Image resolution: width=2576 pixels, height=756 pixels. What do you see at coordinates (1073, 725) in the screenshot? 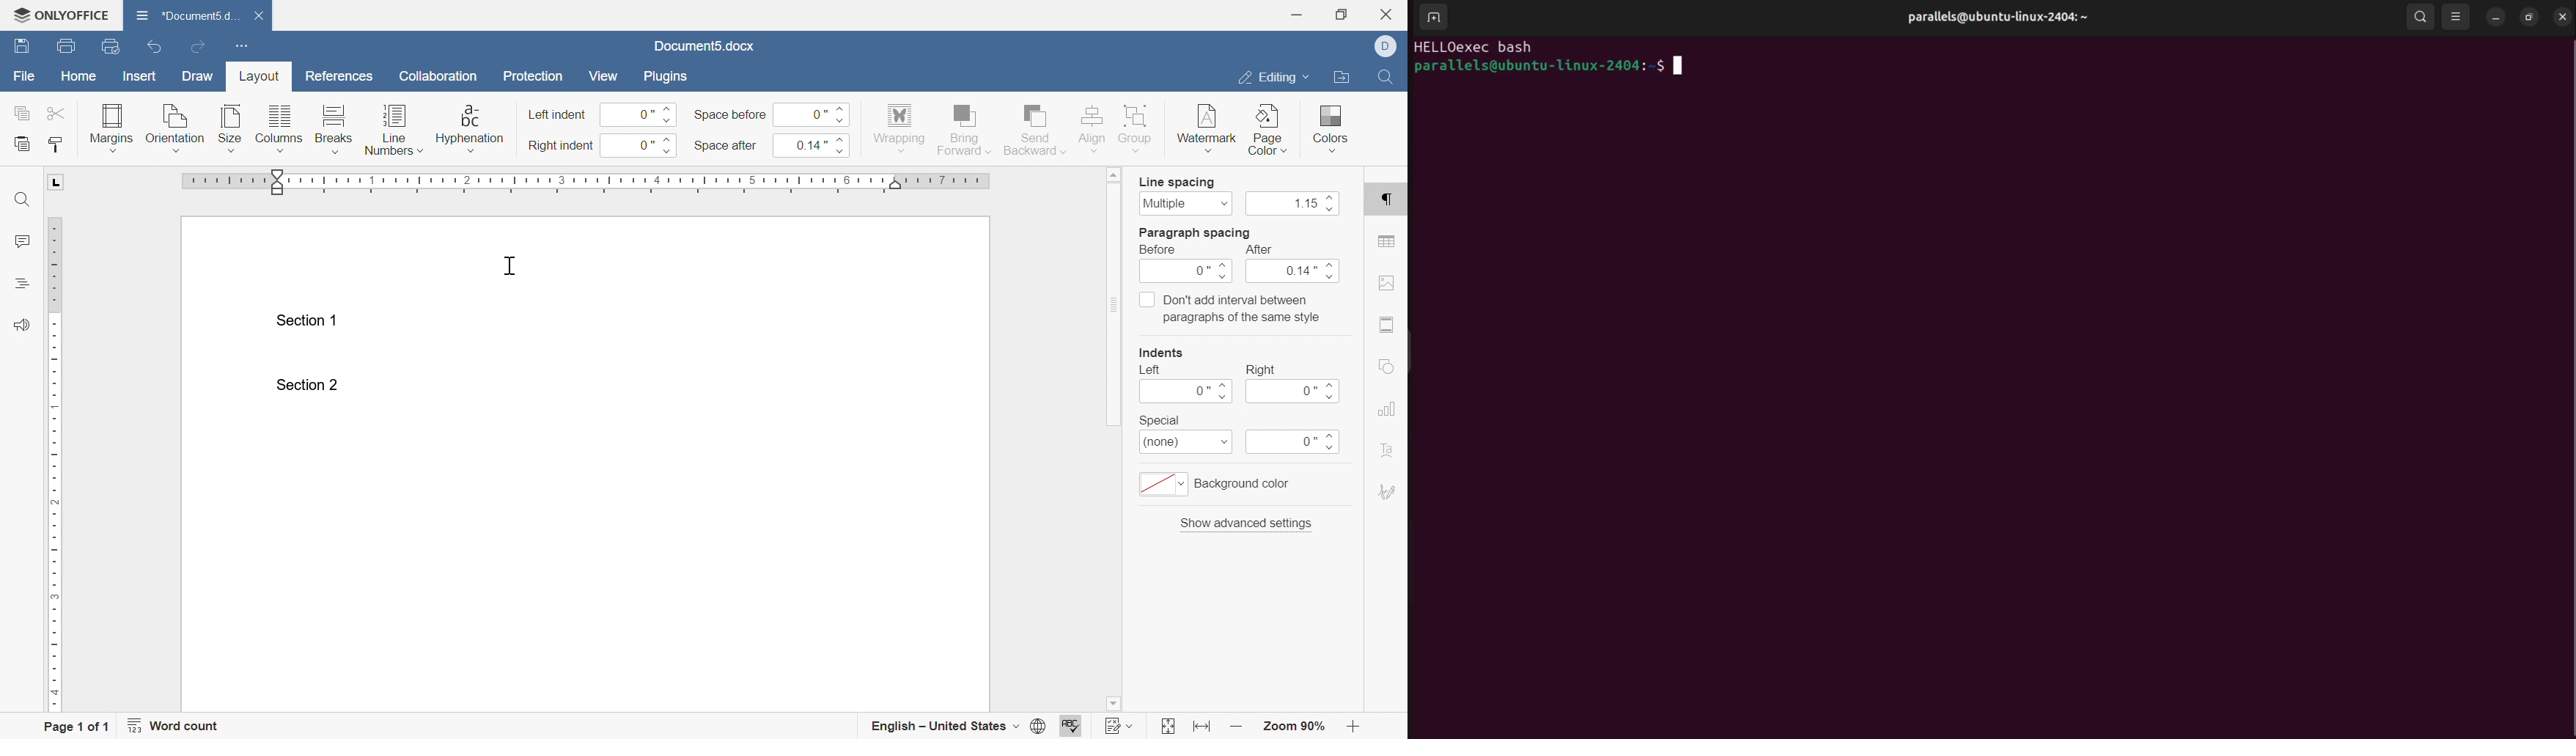
I see `spell checking` at bounding box center [1073, 725].